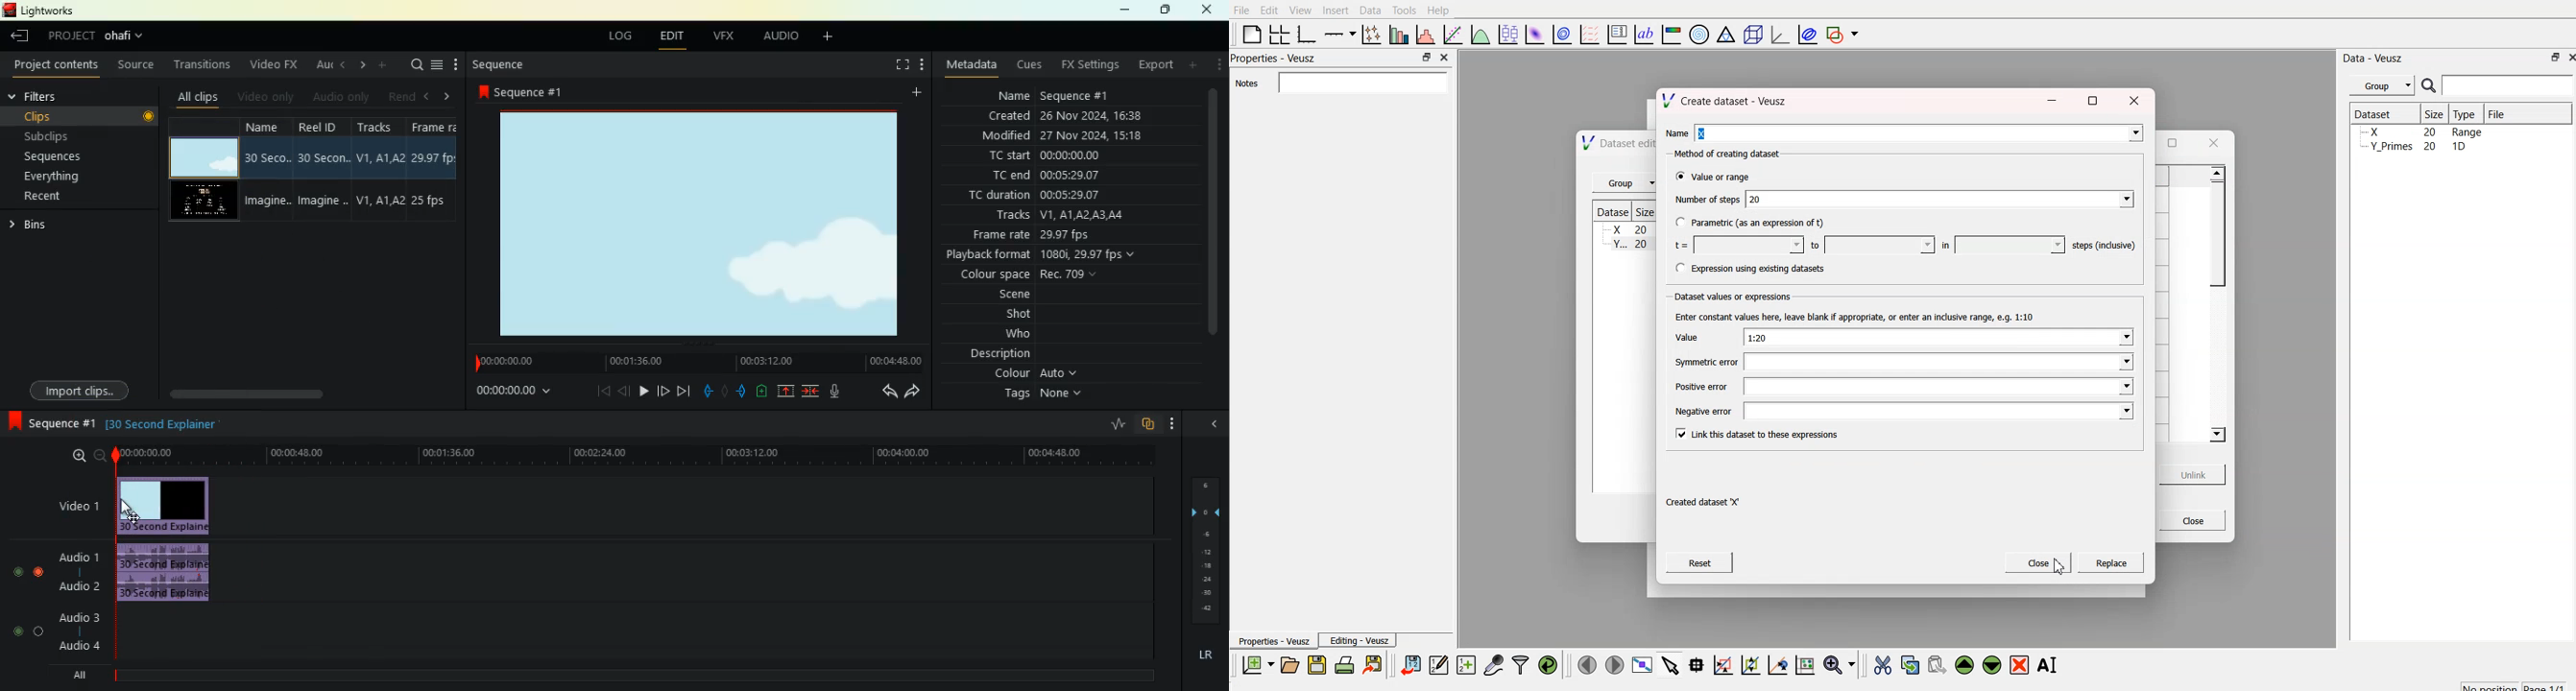 The image size is (2576, 700). I want to click on name, so click(1048, 95).